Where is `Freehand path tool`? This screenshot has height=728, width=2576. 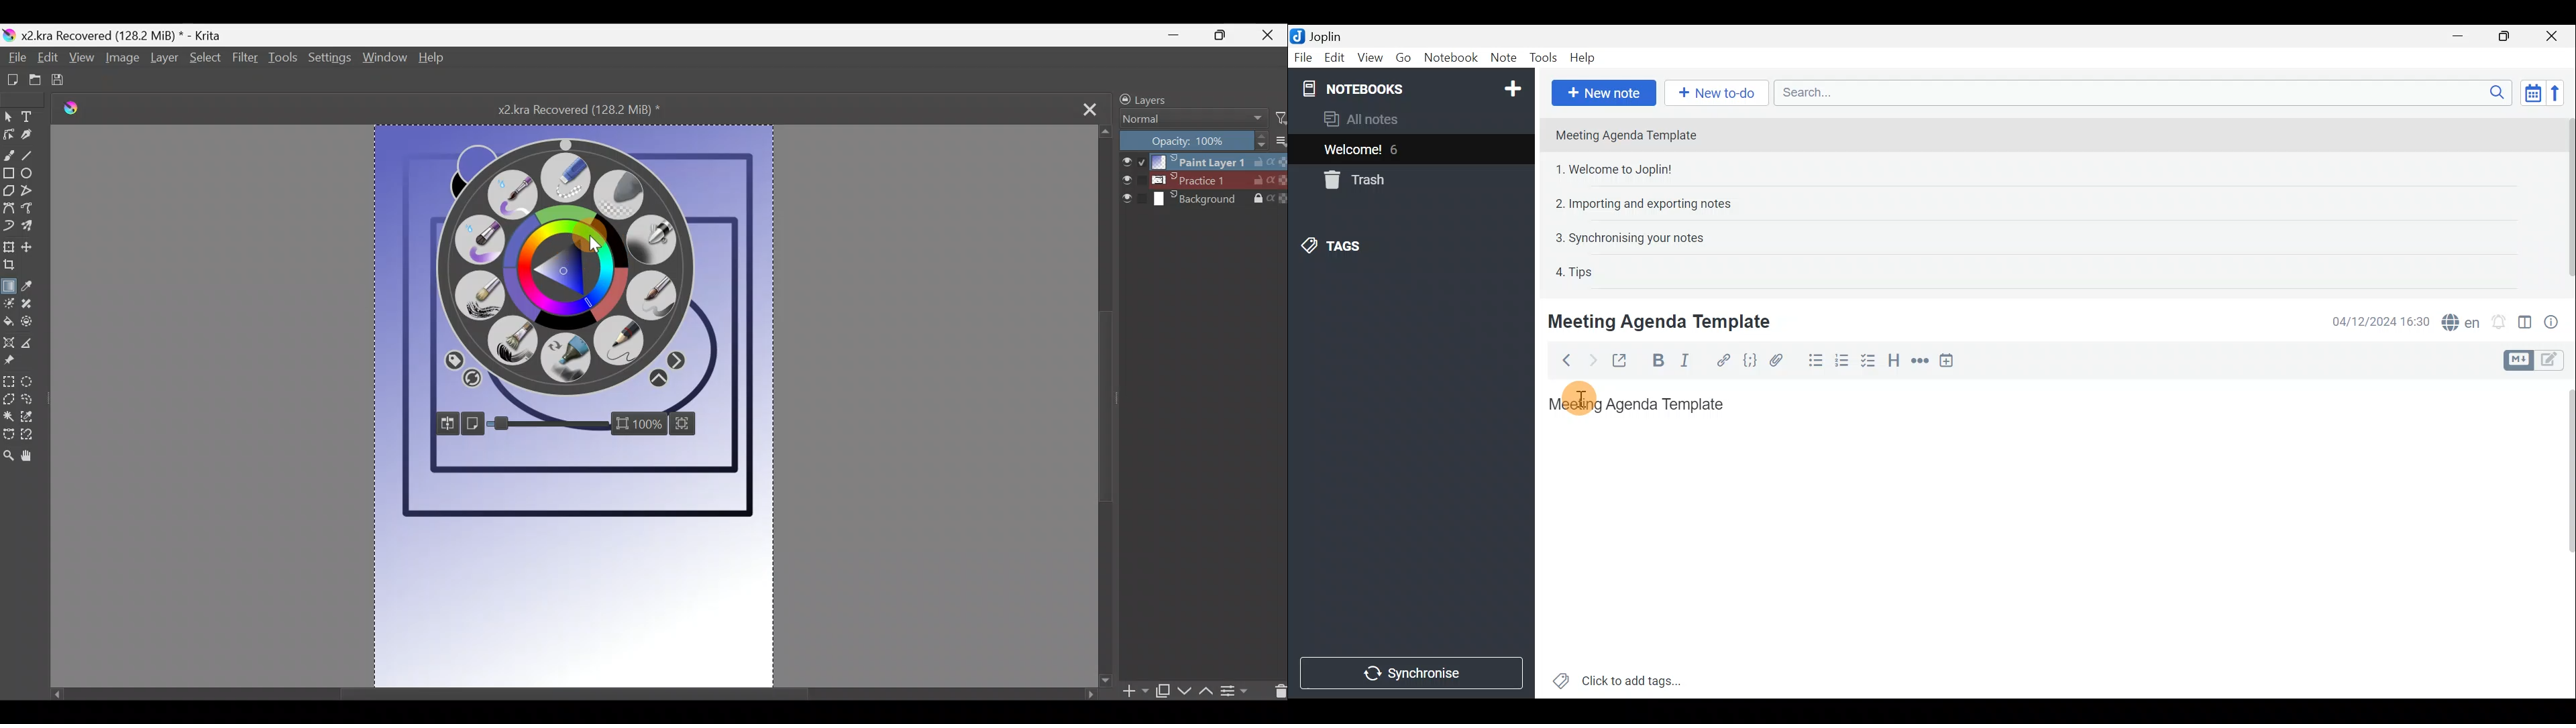 Freehand path tool is located at coordinates (32, 212).